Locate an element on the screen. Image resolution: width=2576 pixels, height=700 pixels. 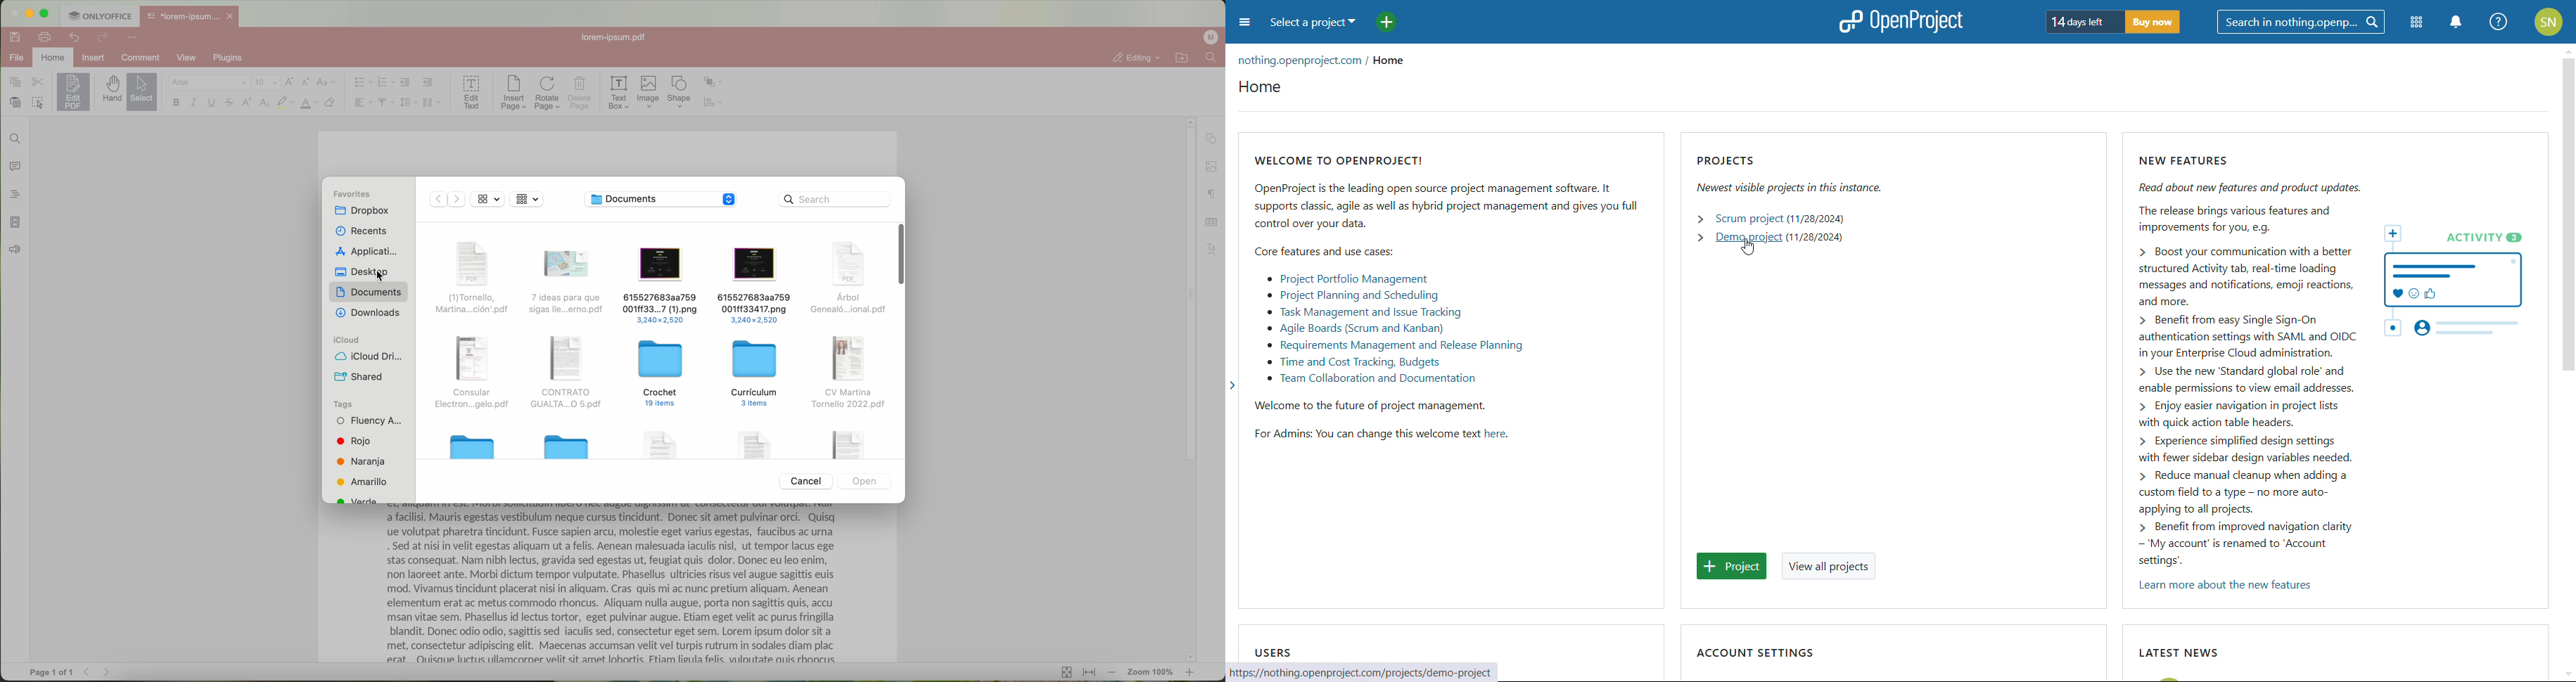
7 ideas para que
sigas lle...erno.pdf is located at coordinates (569, 281).